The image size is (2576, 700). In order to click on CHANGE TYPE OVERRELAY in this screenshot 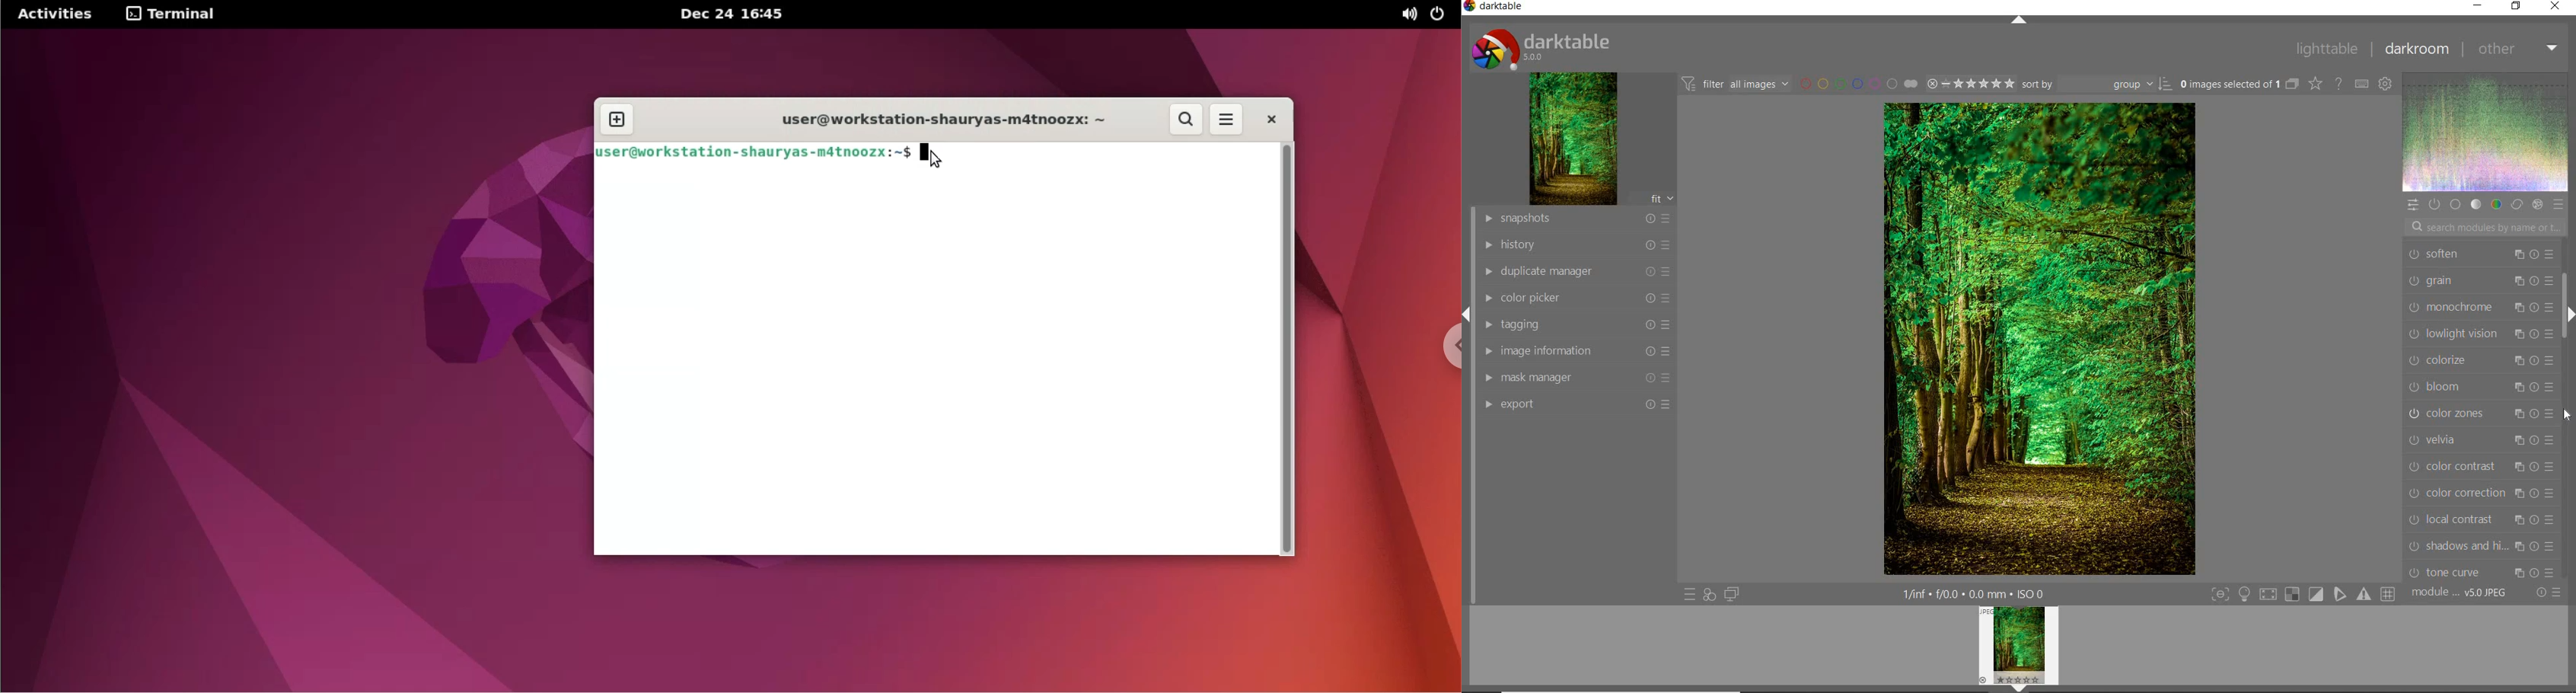, I will do `click(2316, 84)`.